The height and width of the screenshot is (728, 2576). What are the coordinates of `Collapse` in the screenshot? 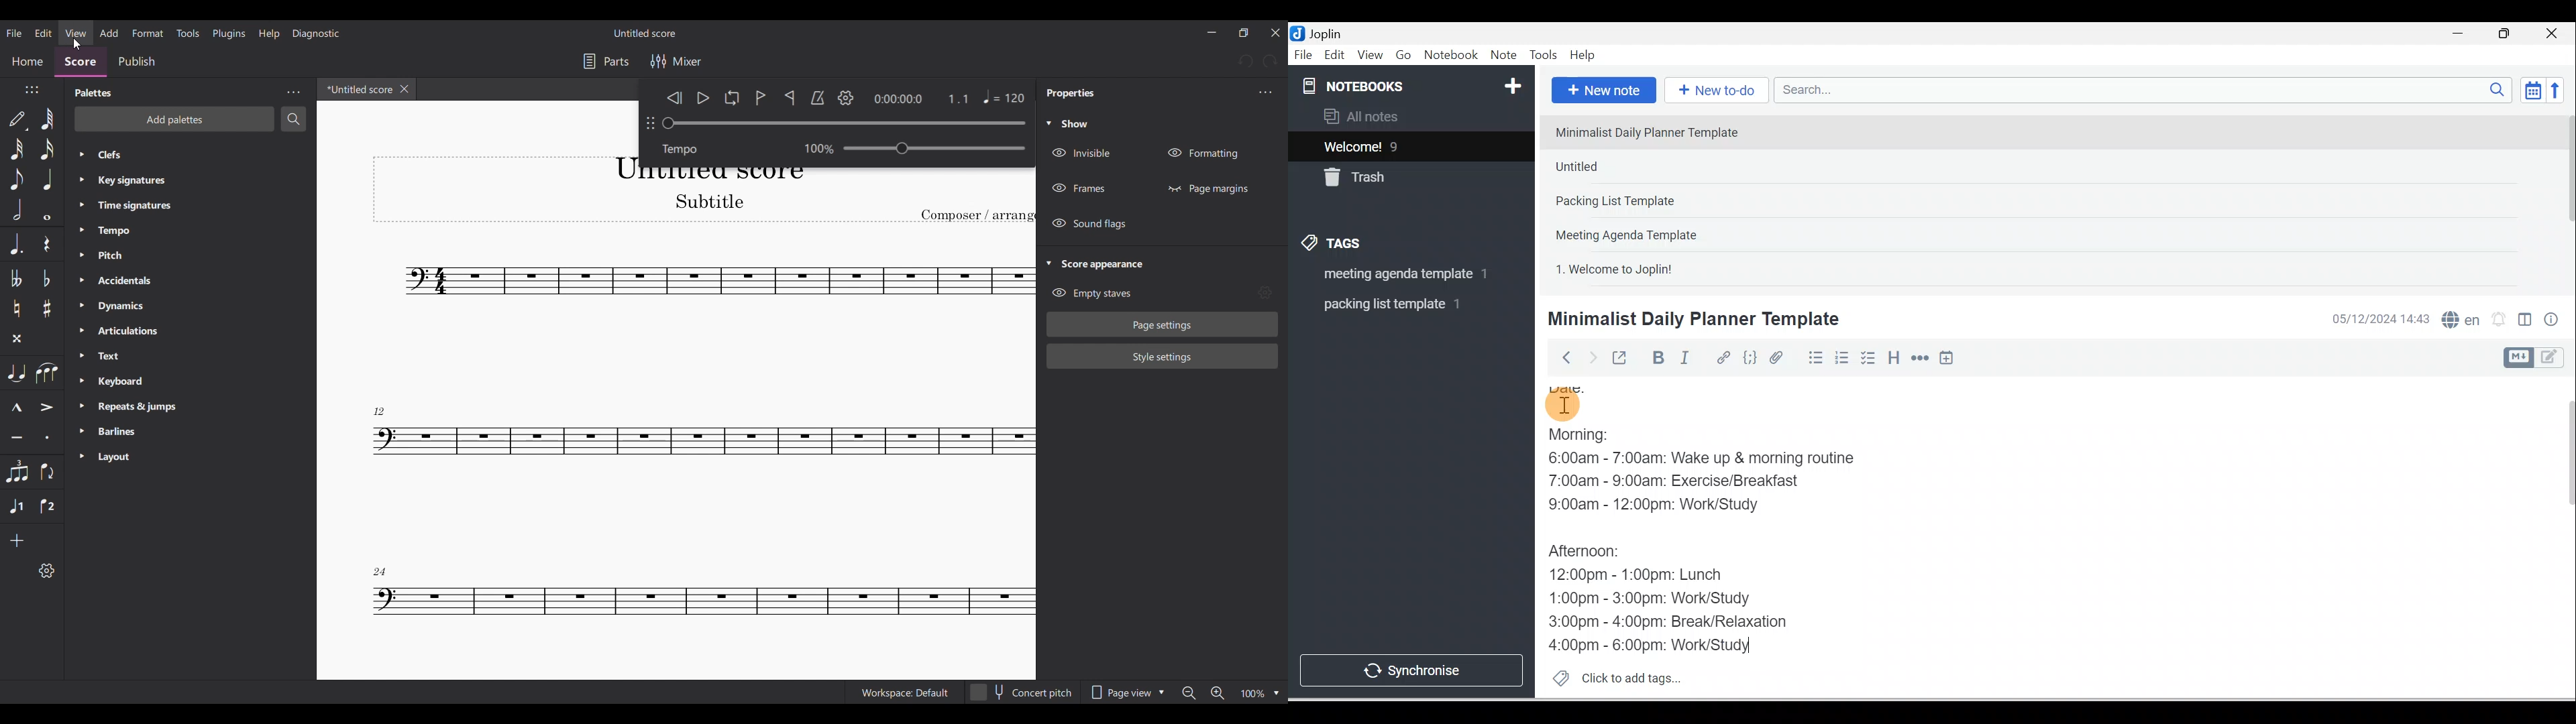 It's located at (1049, 263).